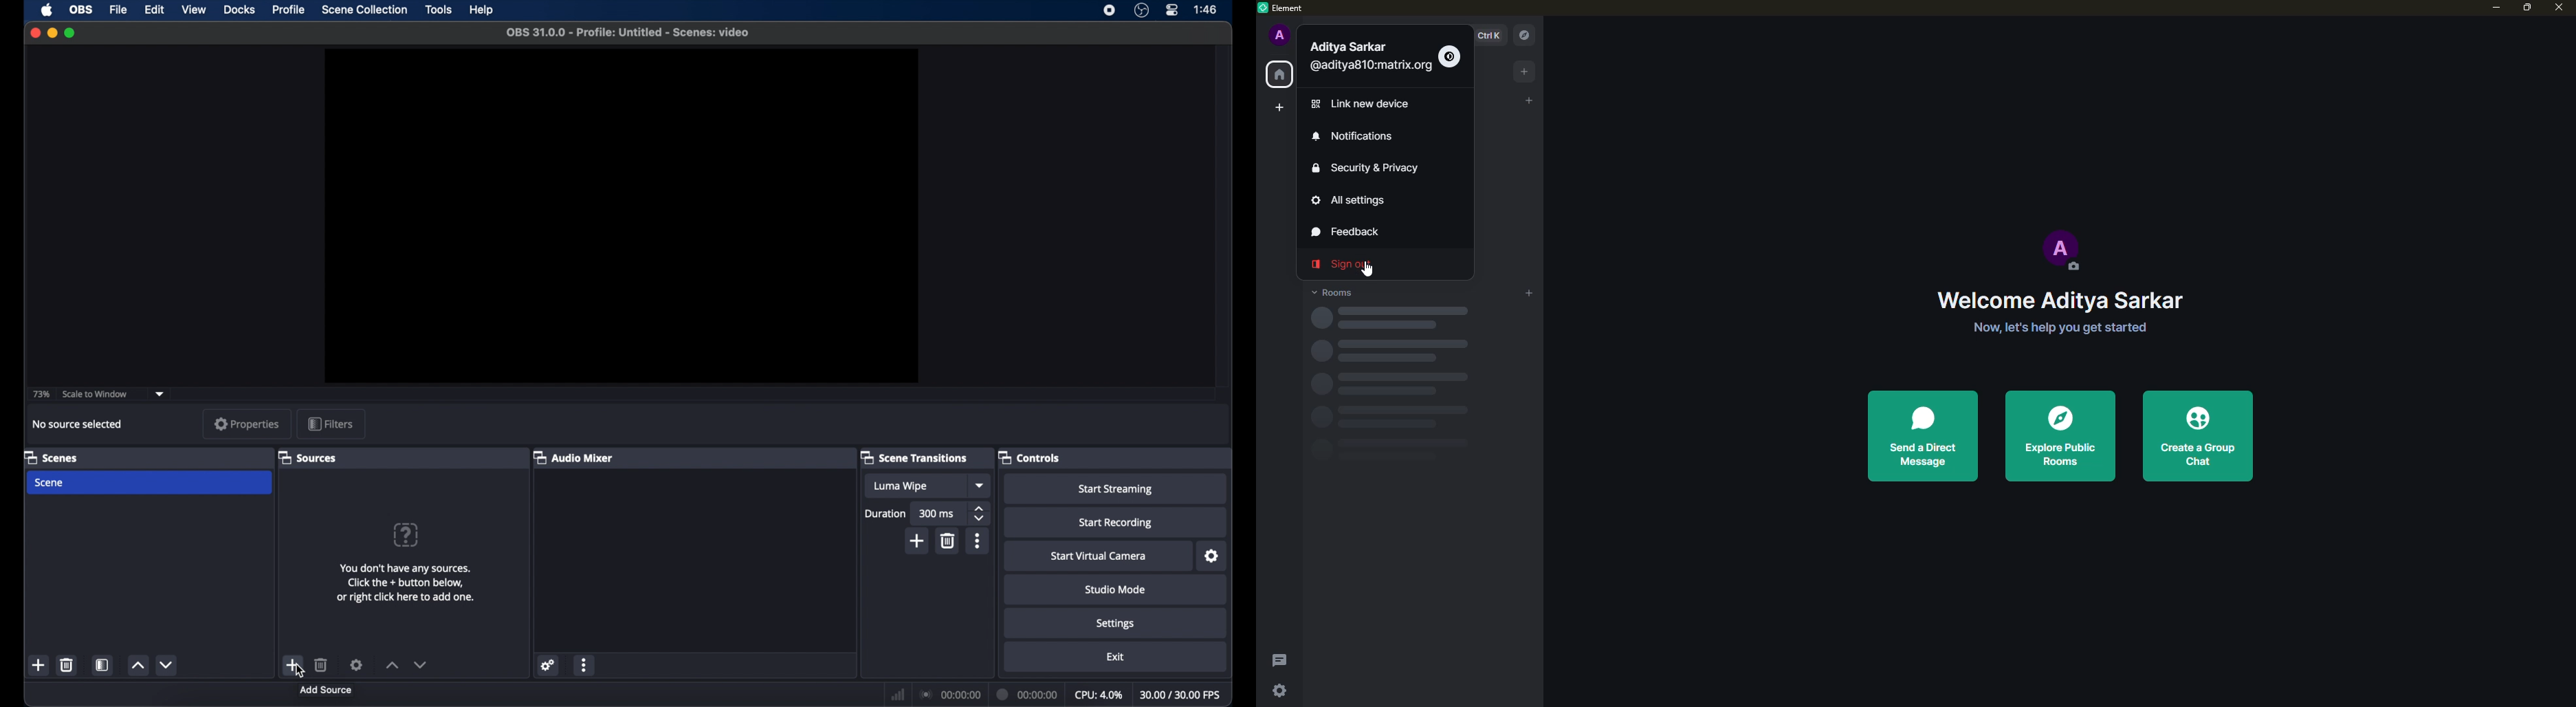  I want to click on 300 ms, so click(937, 513).